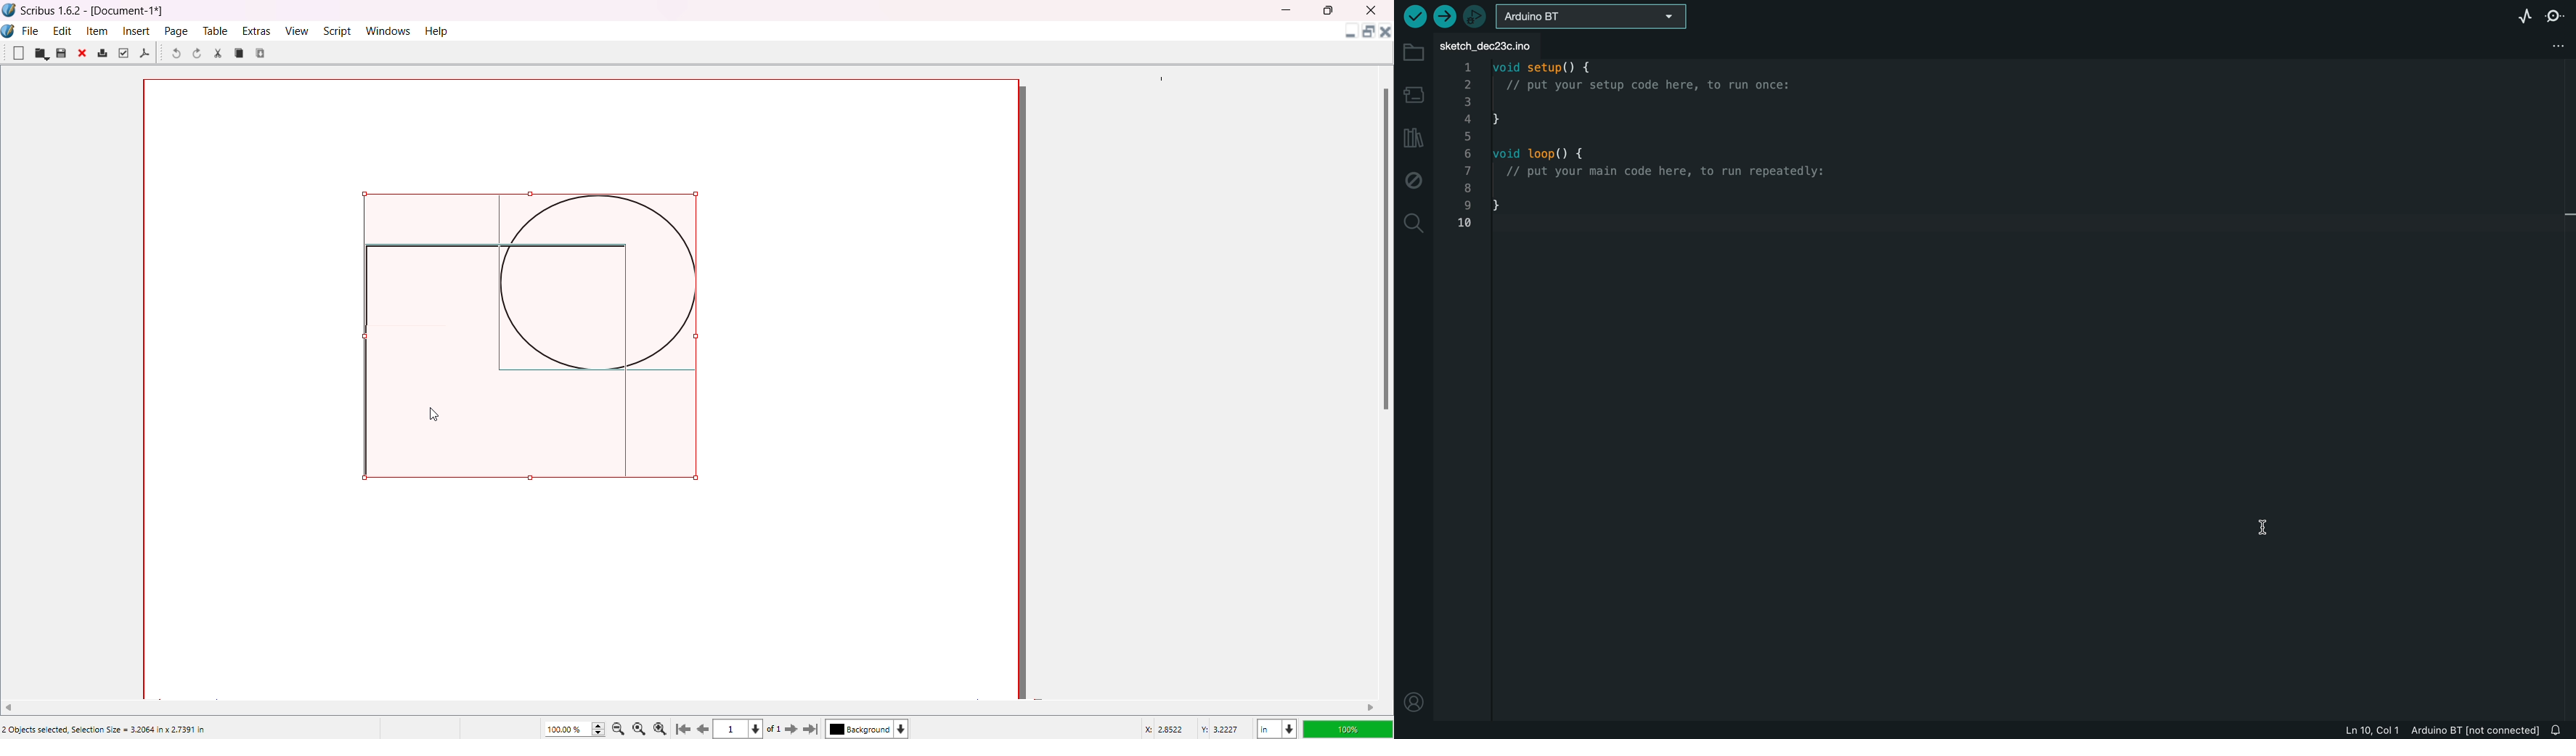  I want to click on Multiple Selected Object, so click(535, 336).